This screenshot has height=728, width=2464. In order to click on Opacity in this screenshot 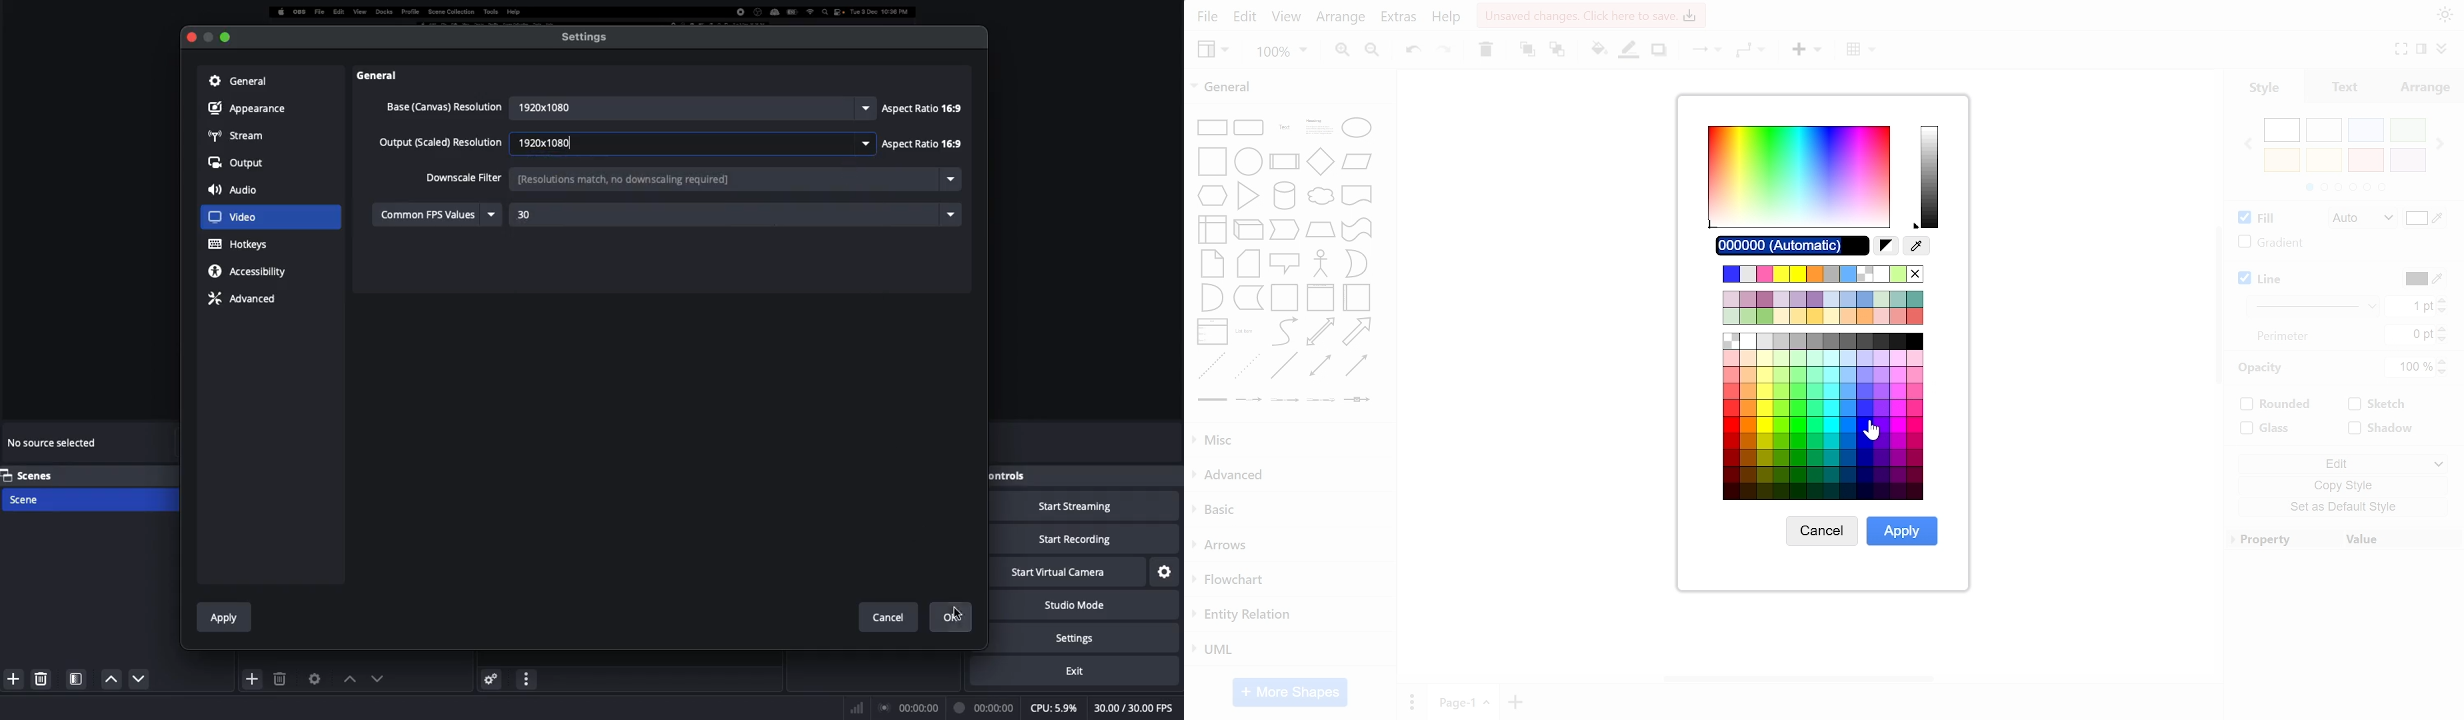, I will do `click(2264, 368)`.